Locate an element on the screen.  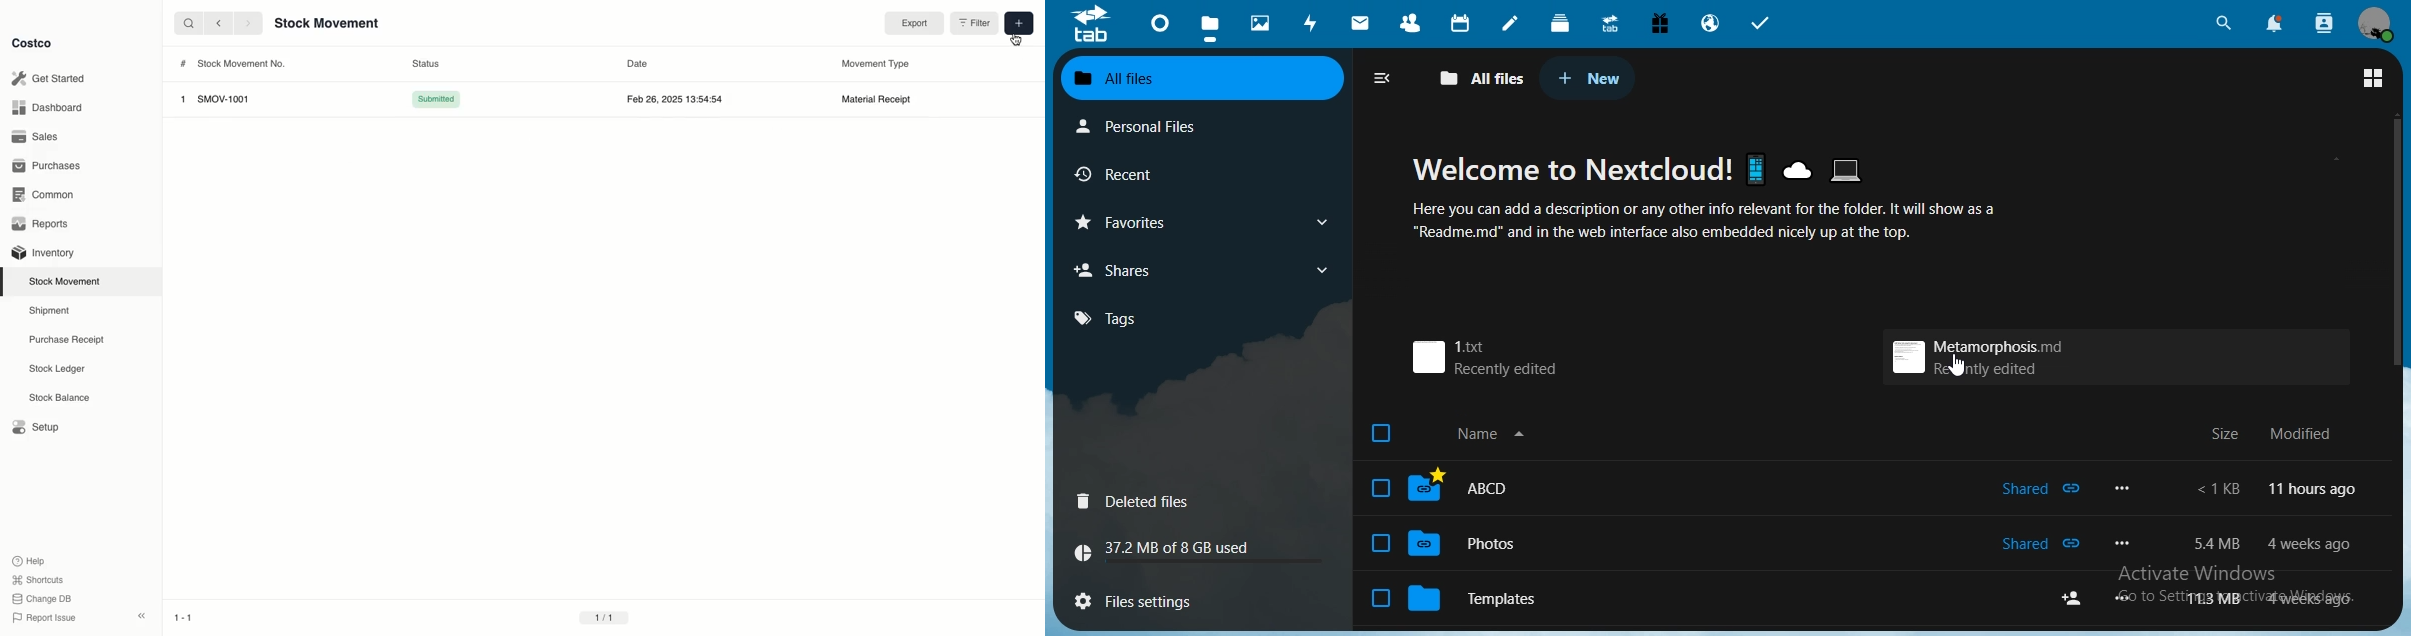
Status is located at coordinates (428, 65).